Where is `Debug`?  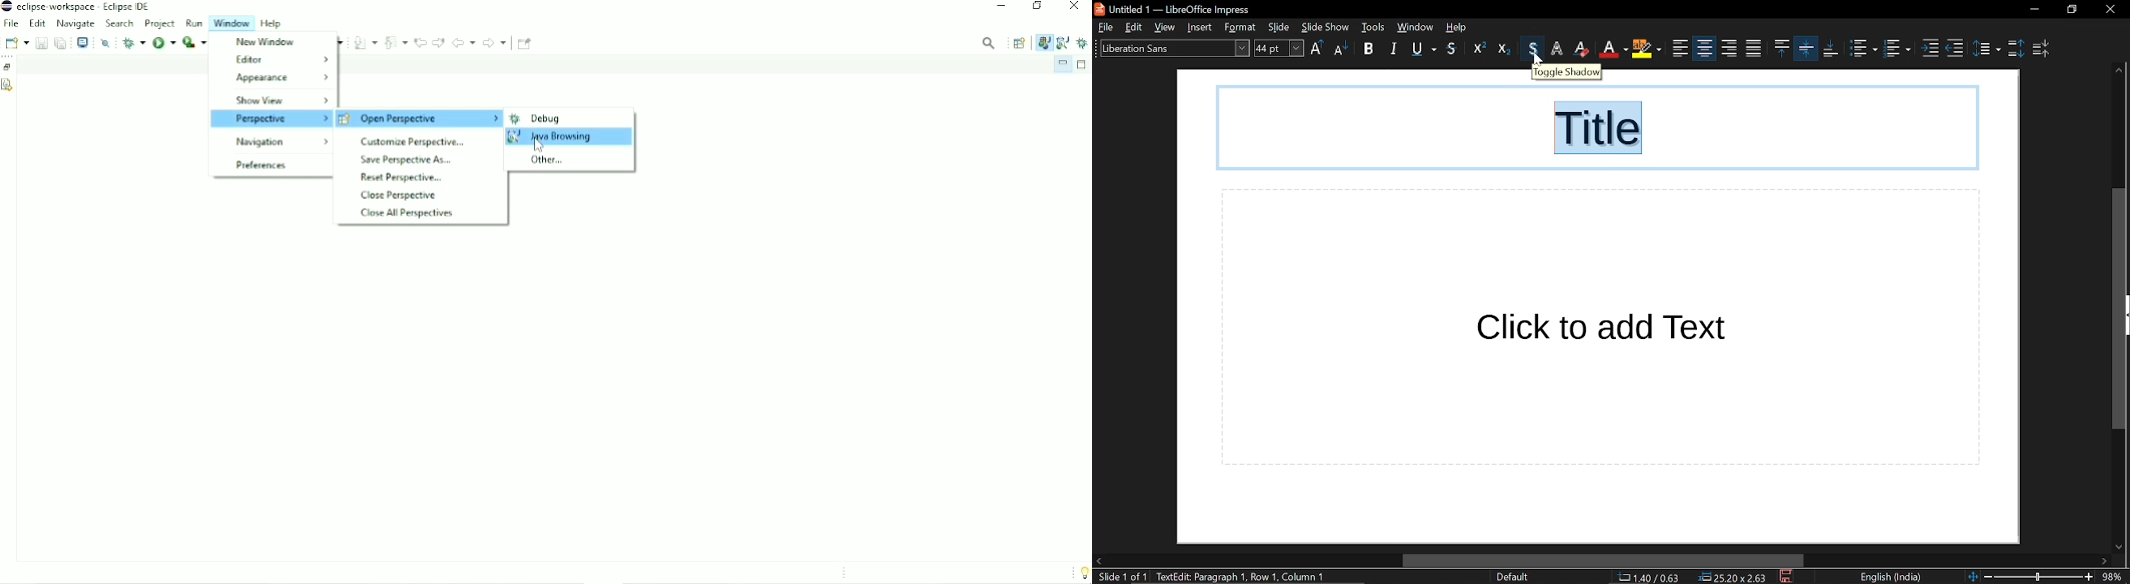
Debug is located at coordinates (133, 42).